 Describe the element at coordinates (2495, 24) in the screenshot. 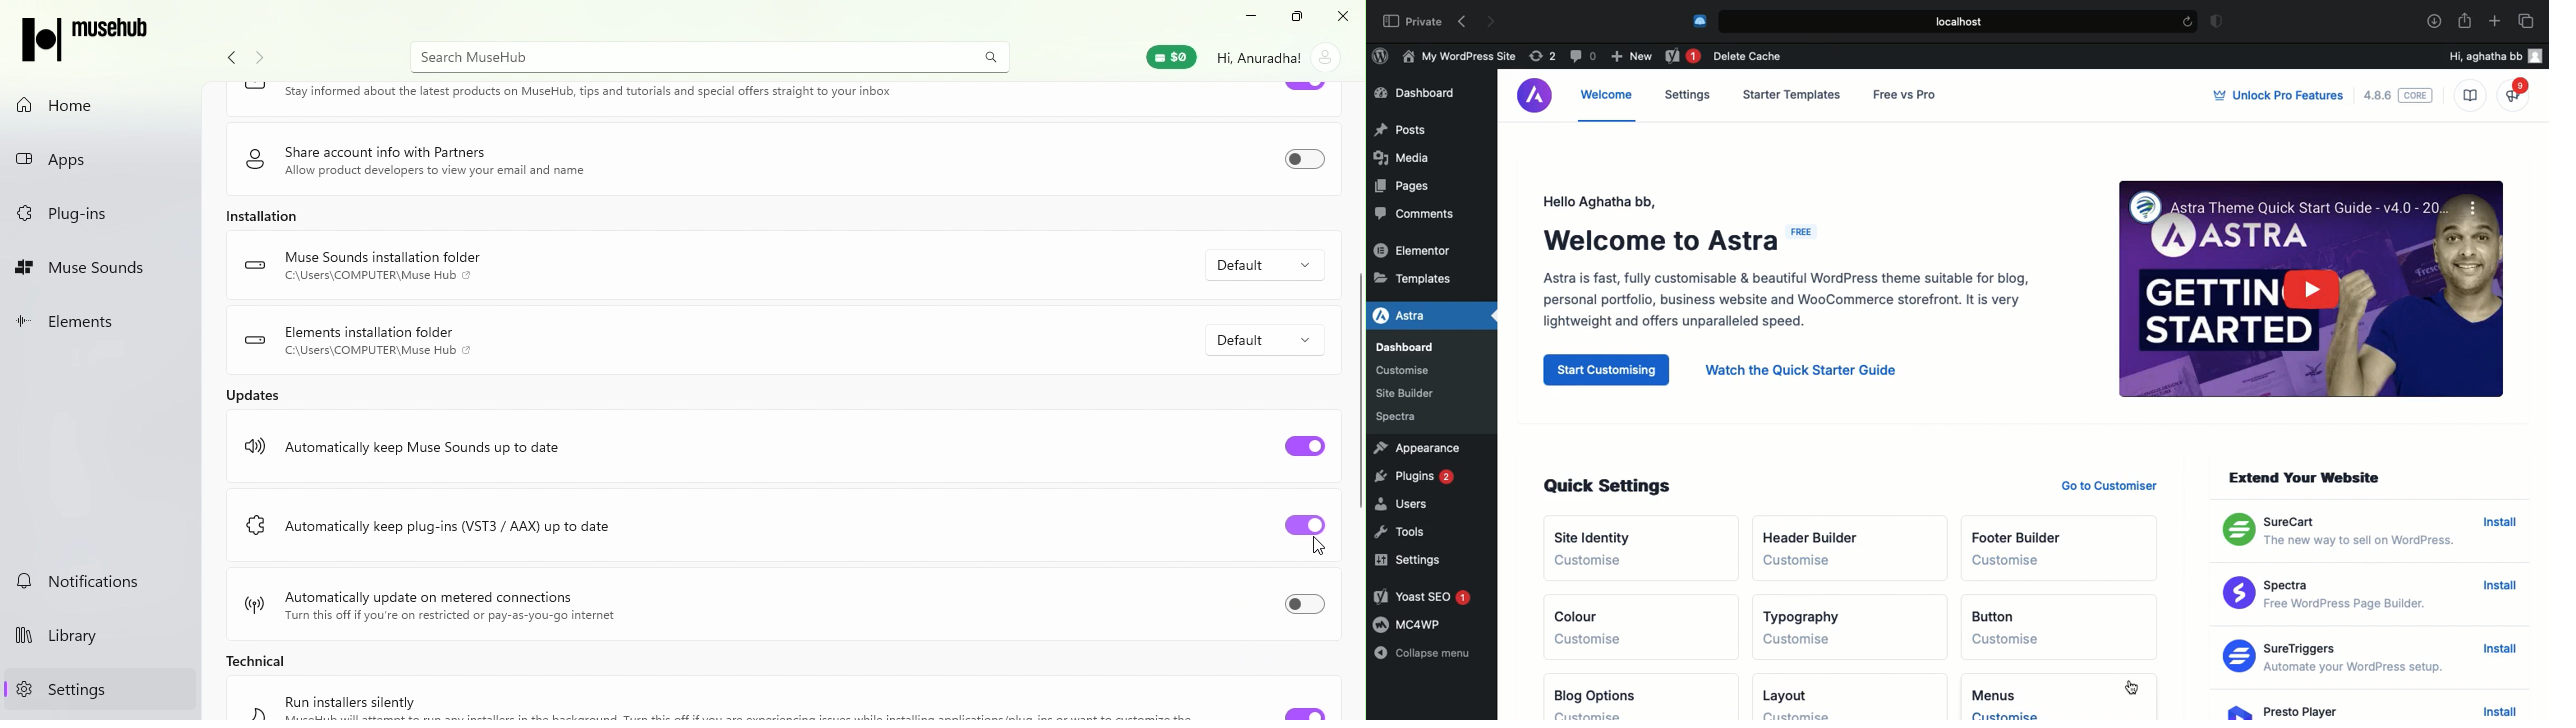

I see `Add new tab` at that location.